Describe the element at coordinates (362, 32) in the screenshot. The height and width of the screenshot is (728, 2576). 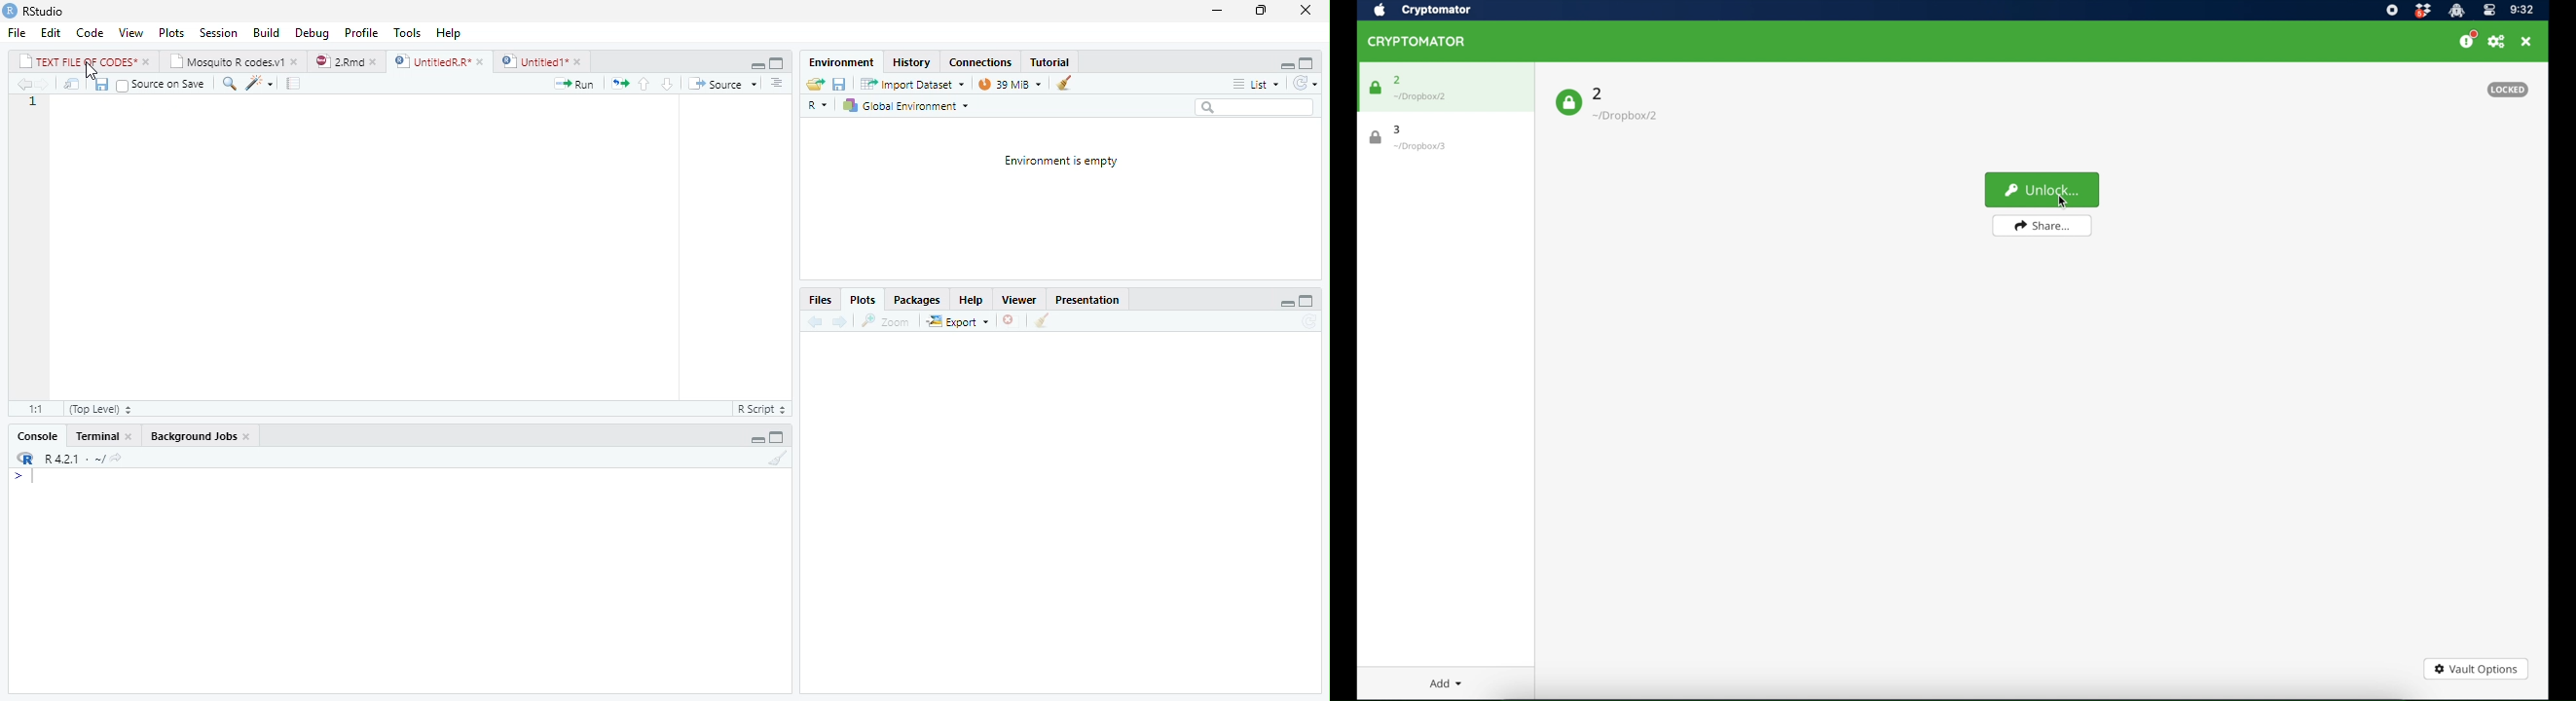
I see `Profile` at that location.